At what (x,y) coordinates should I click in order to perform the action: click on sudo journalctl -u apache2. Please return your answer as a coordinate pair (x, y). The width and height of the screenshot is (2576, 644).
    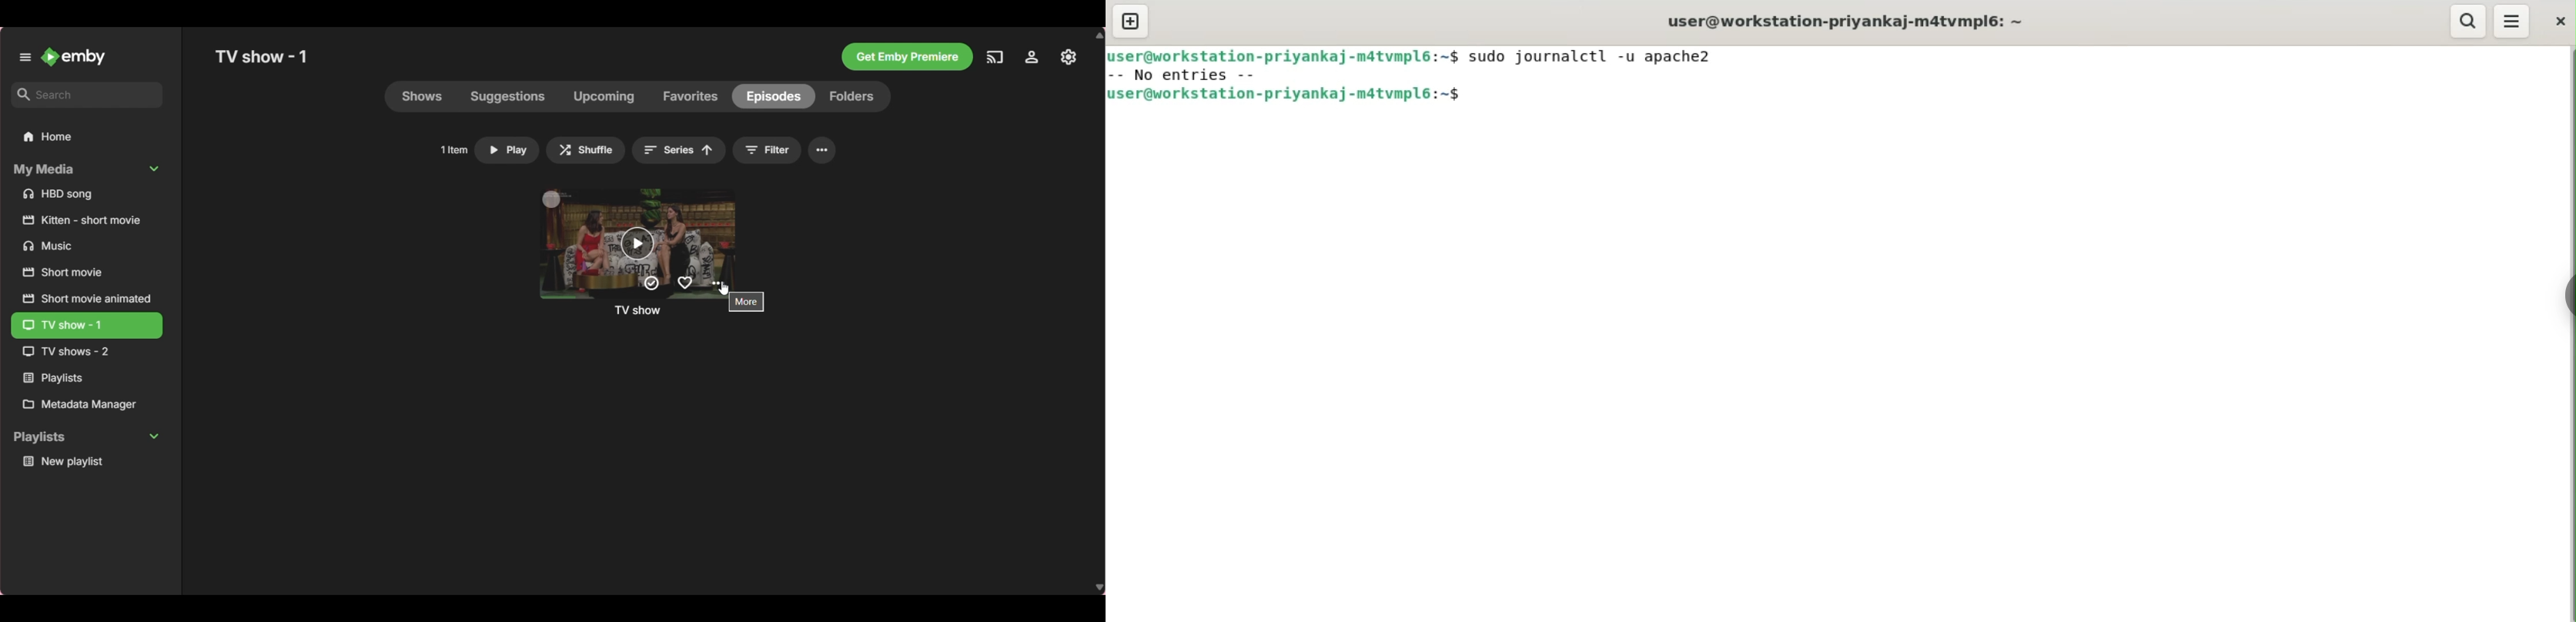
    Looking at the image, I should click on (1595, 56).